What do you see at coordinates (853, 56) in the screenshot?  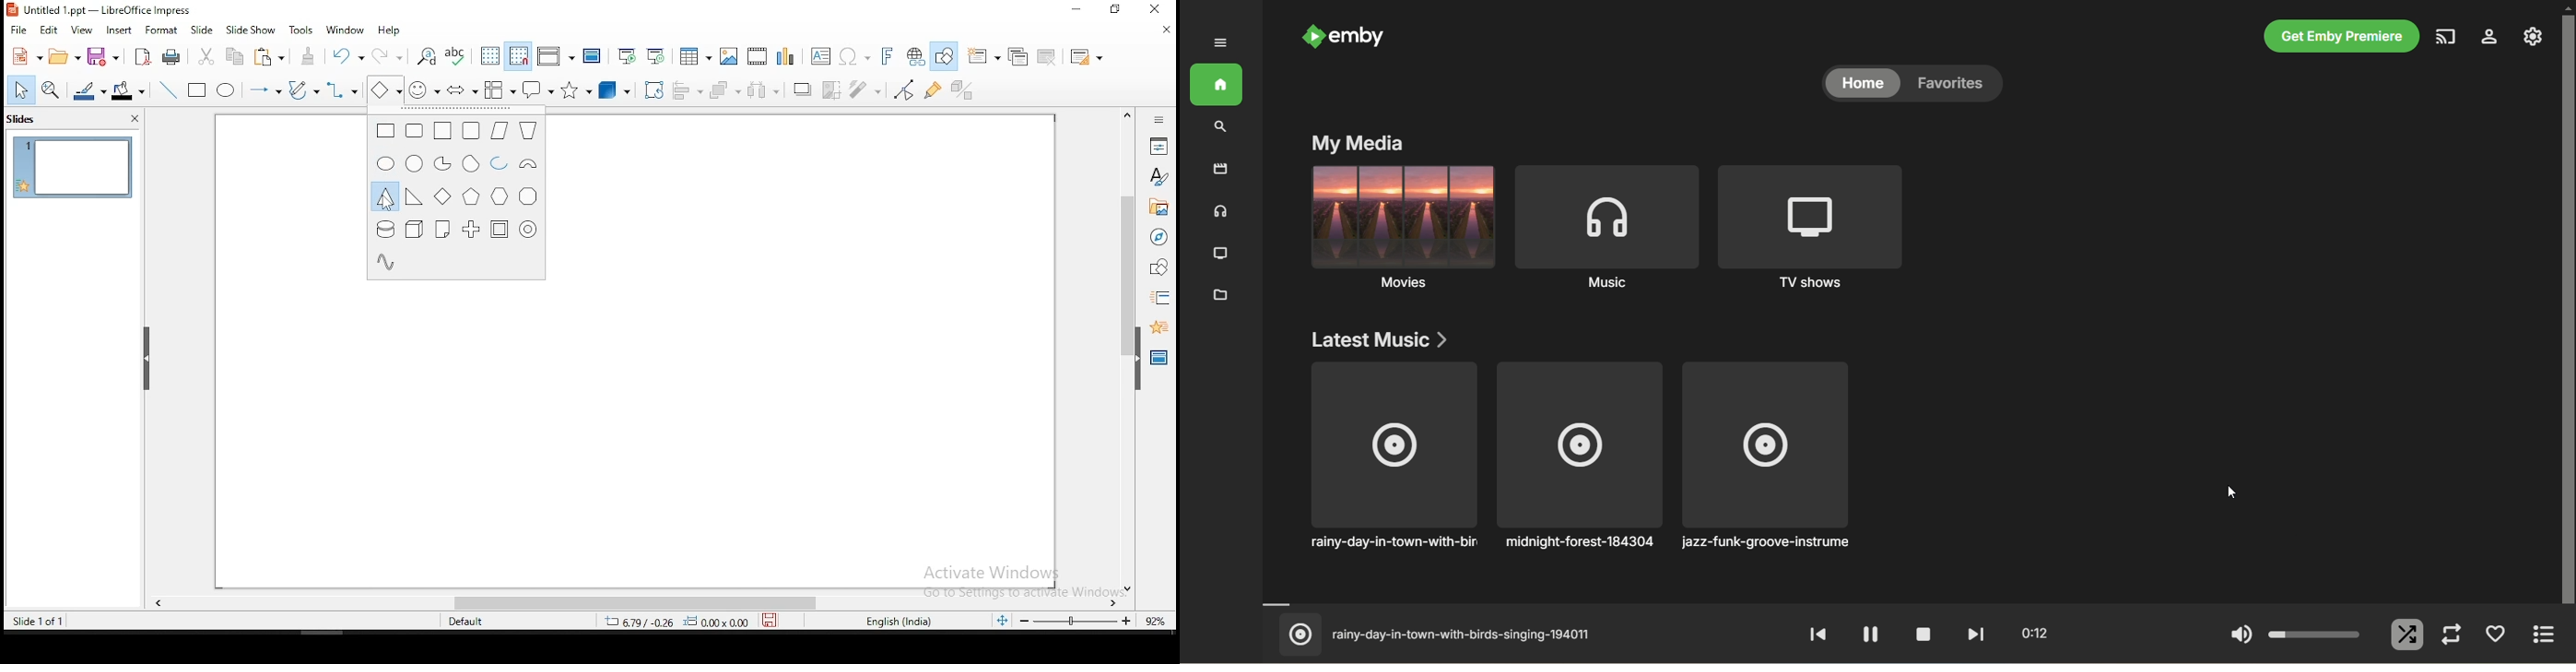 I see `special characters` at bounding box center [853, 56].